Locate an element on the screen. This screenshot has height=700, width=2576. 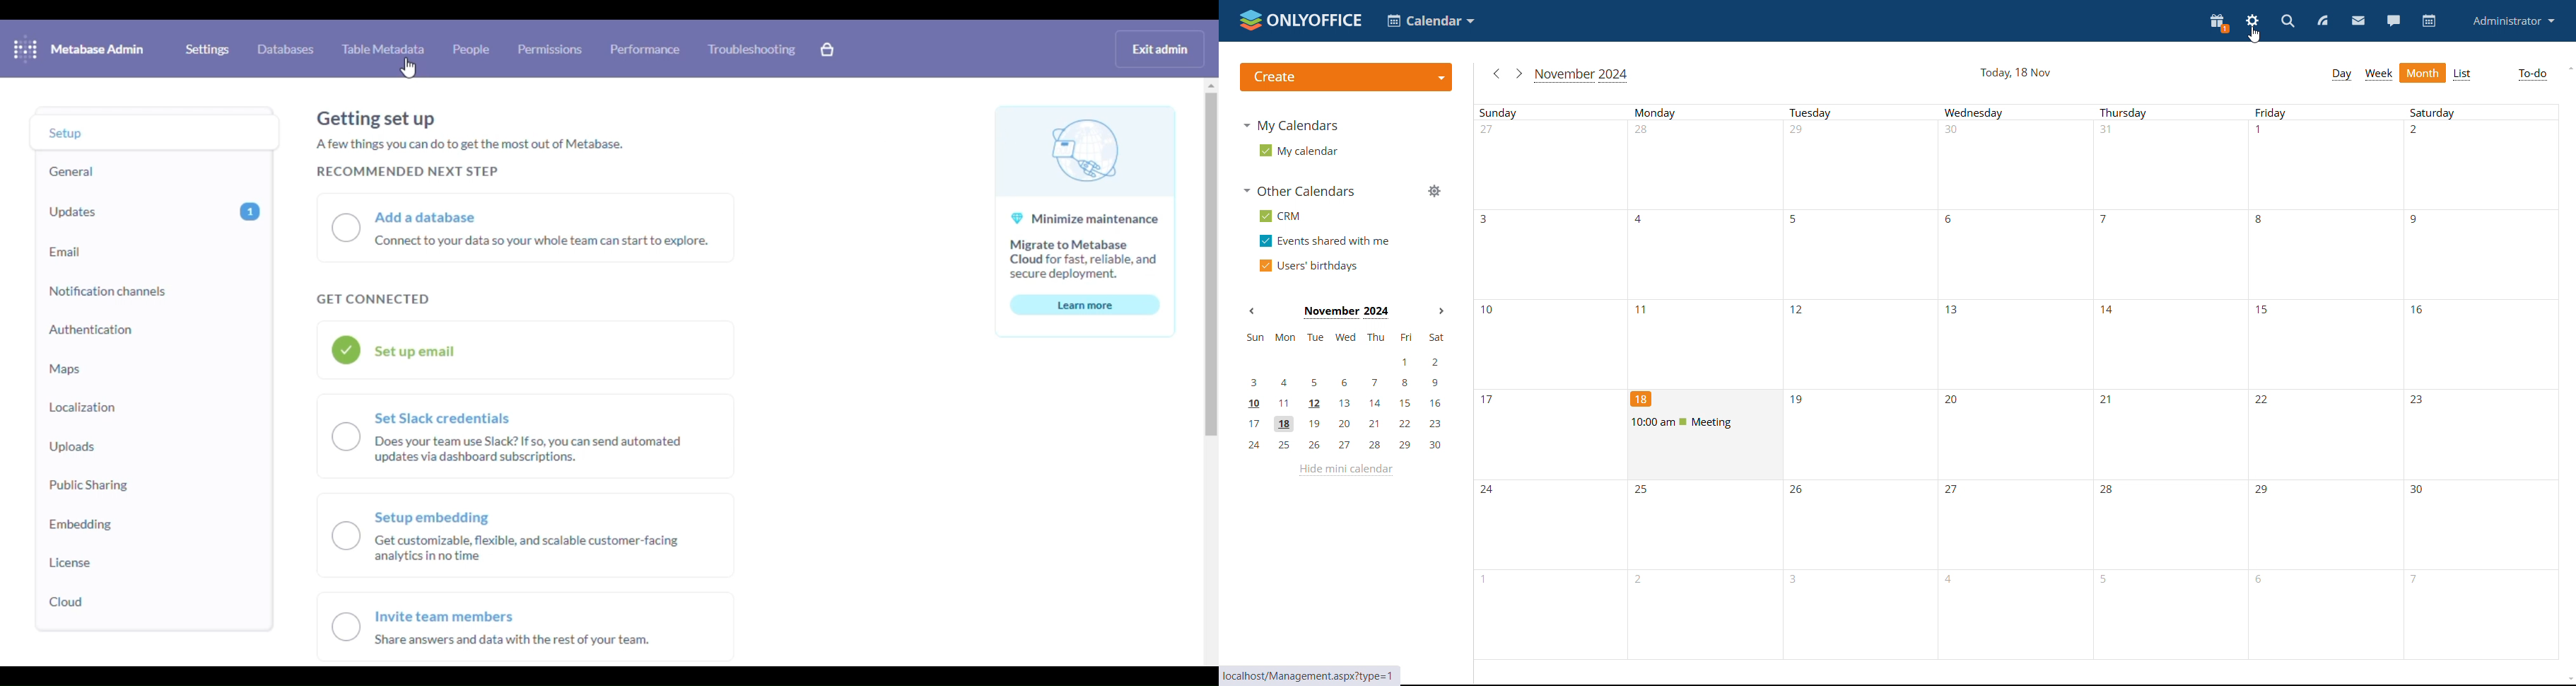
getting set up is located at coordinates (376, 119).